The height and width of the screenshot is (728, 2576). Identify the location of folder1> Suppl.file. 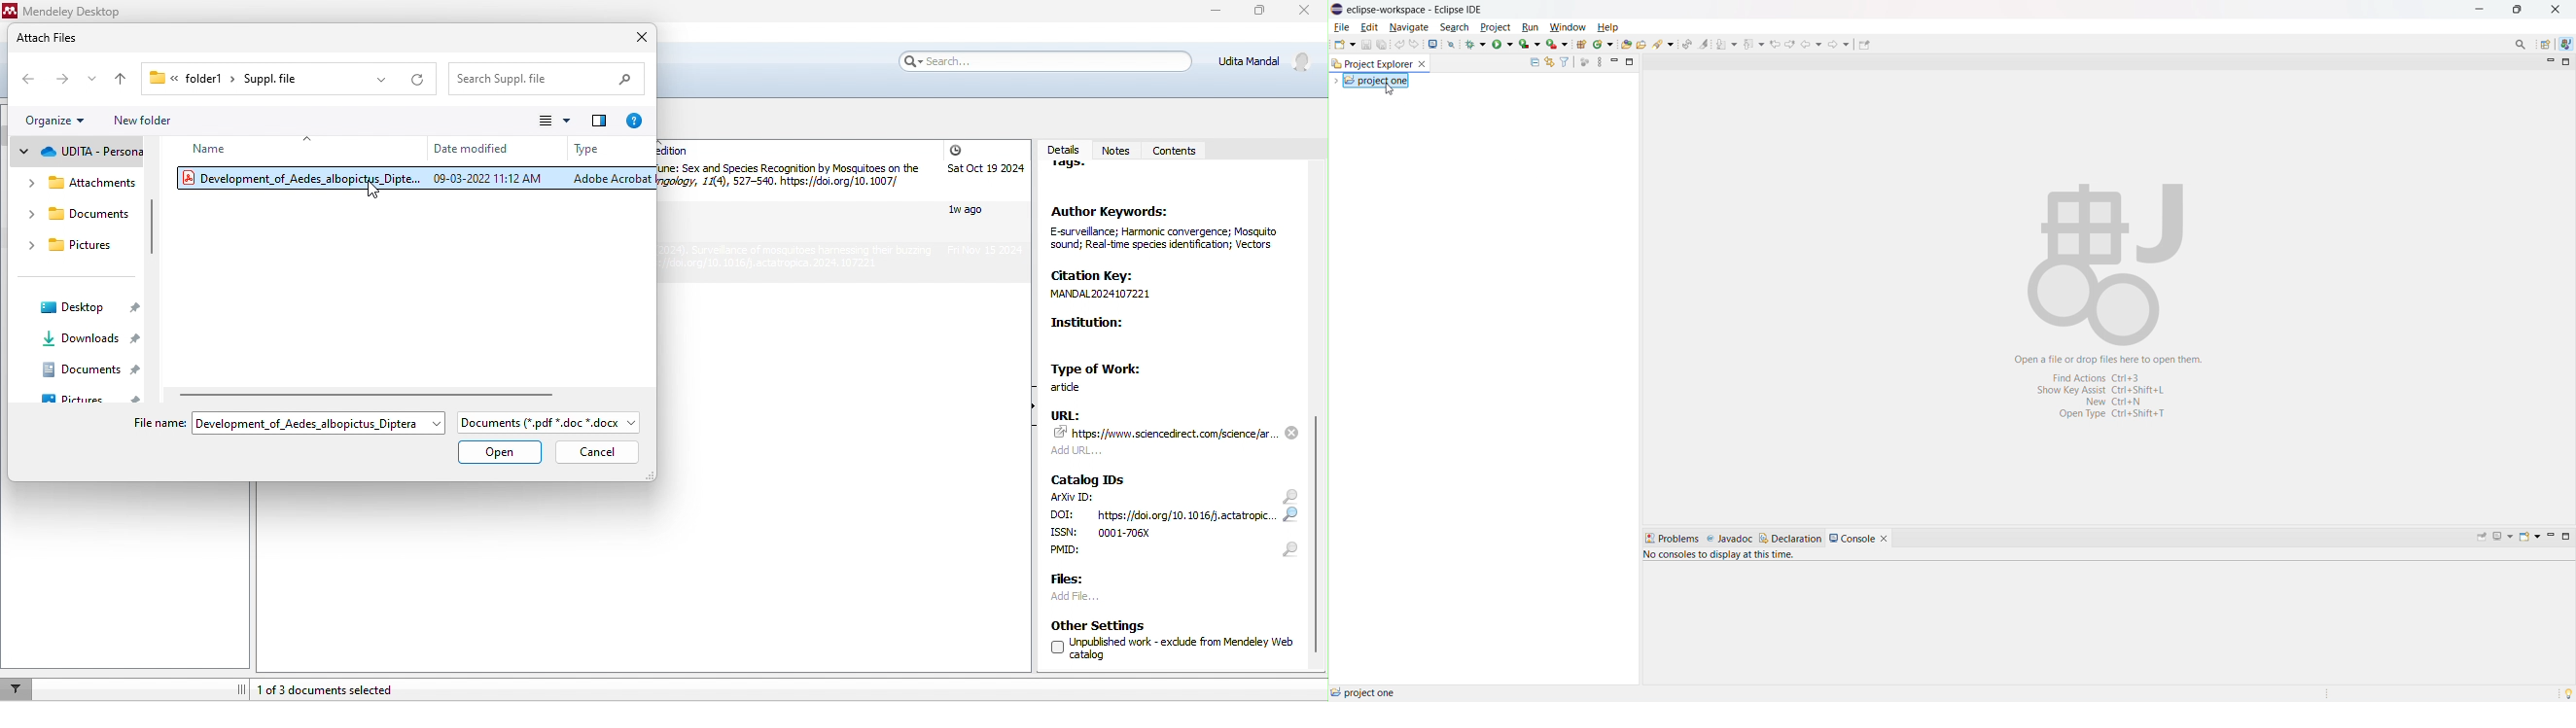
(229, 77).